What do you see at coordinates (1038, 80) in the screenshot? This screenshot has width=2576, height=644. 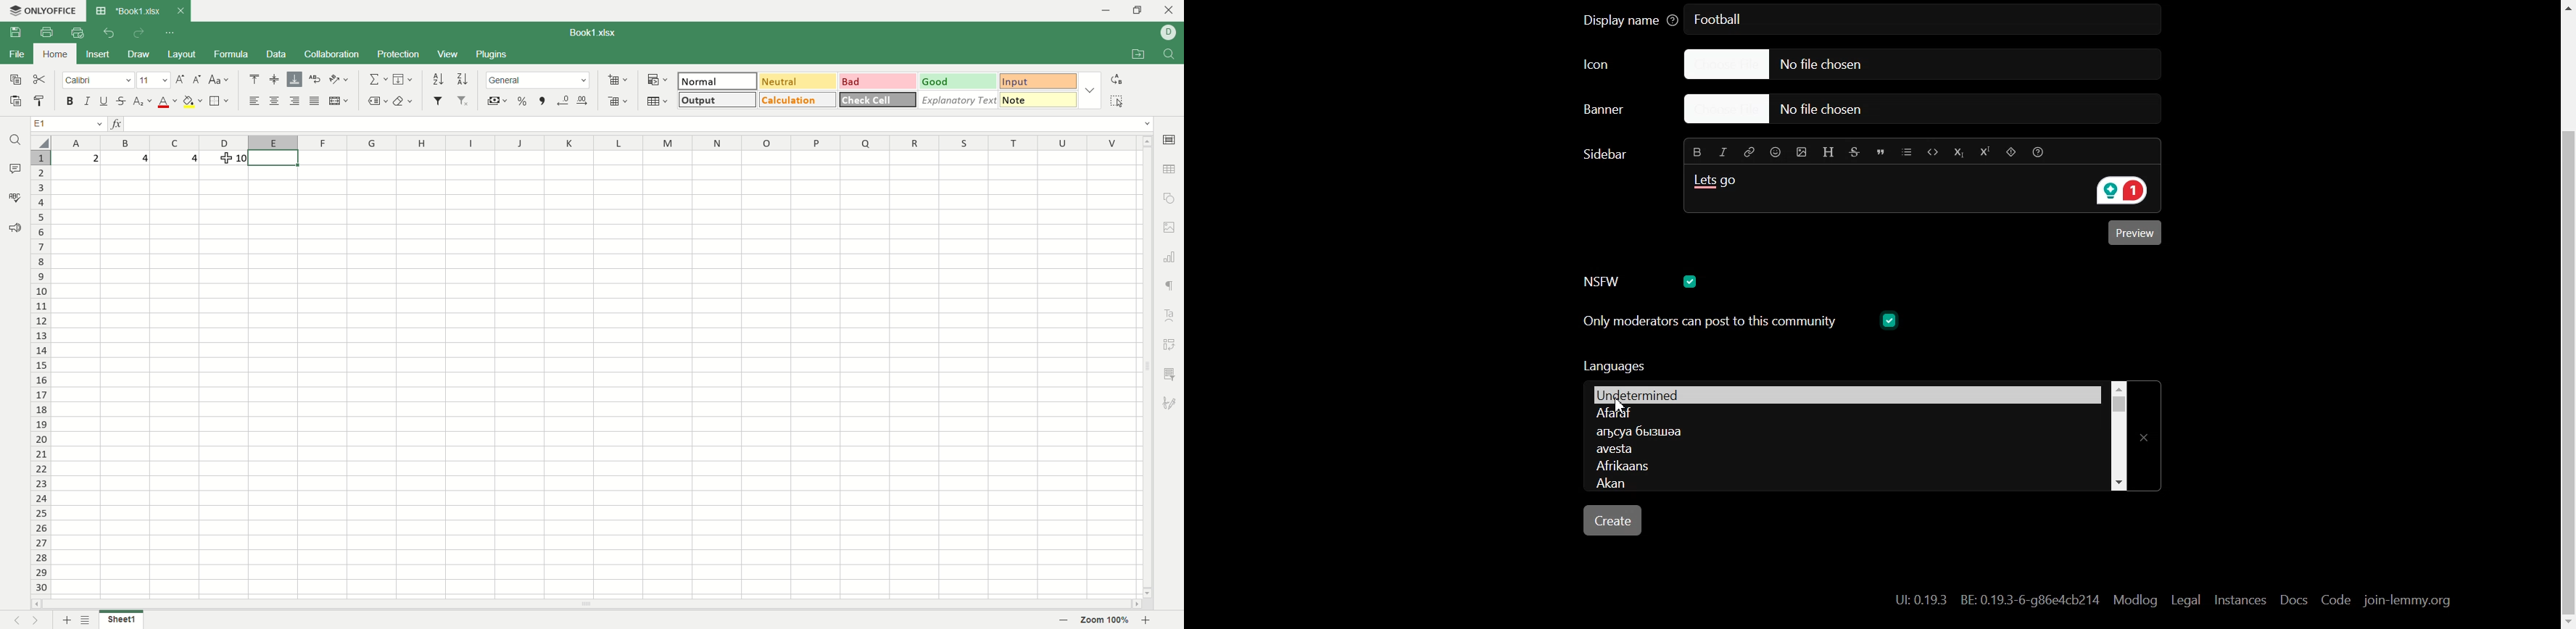 I see `input` at bounding box center [1038, 80].